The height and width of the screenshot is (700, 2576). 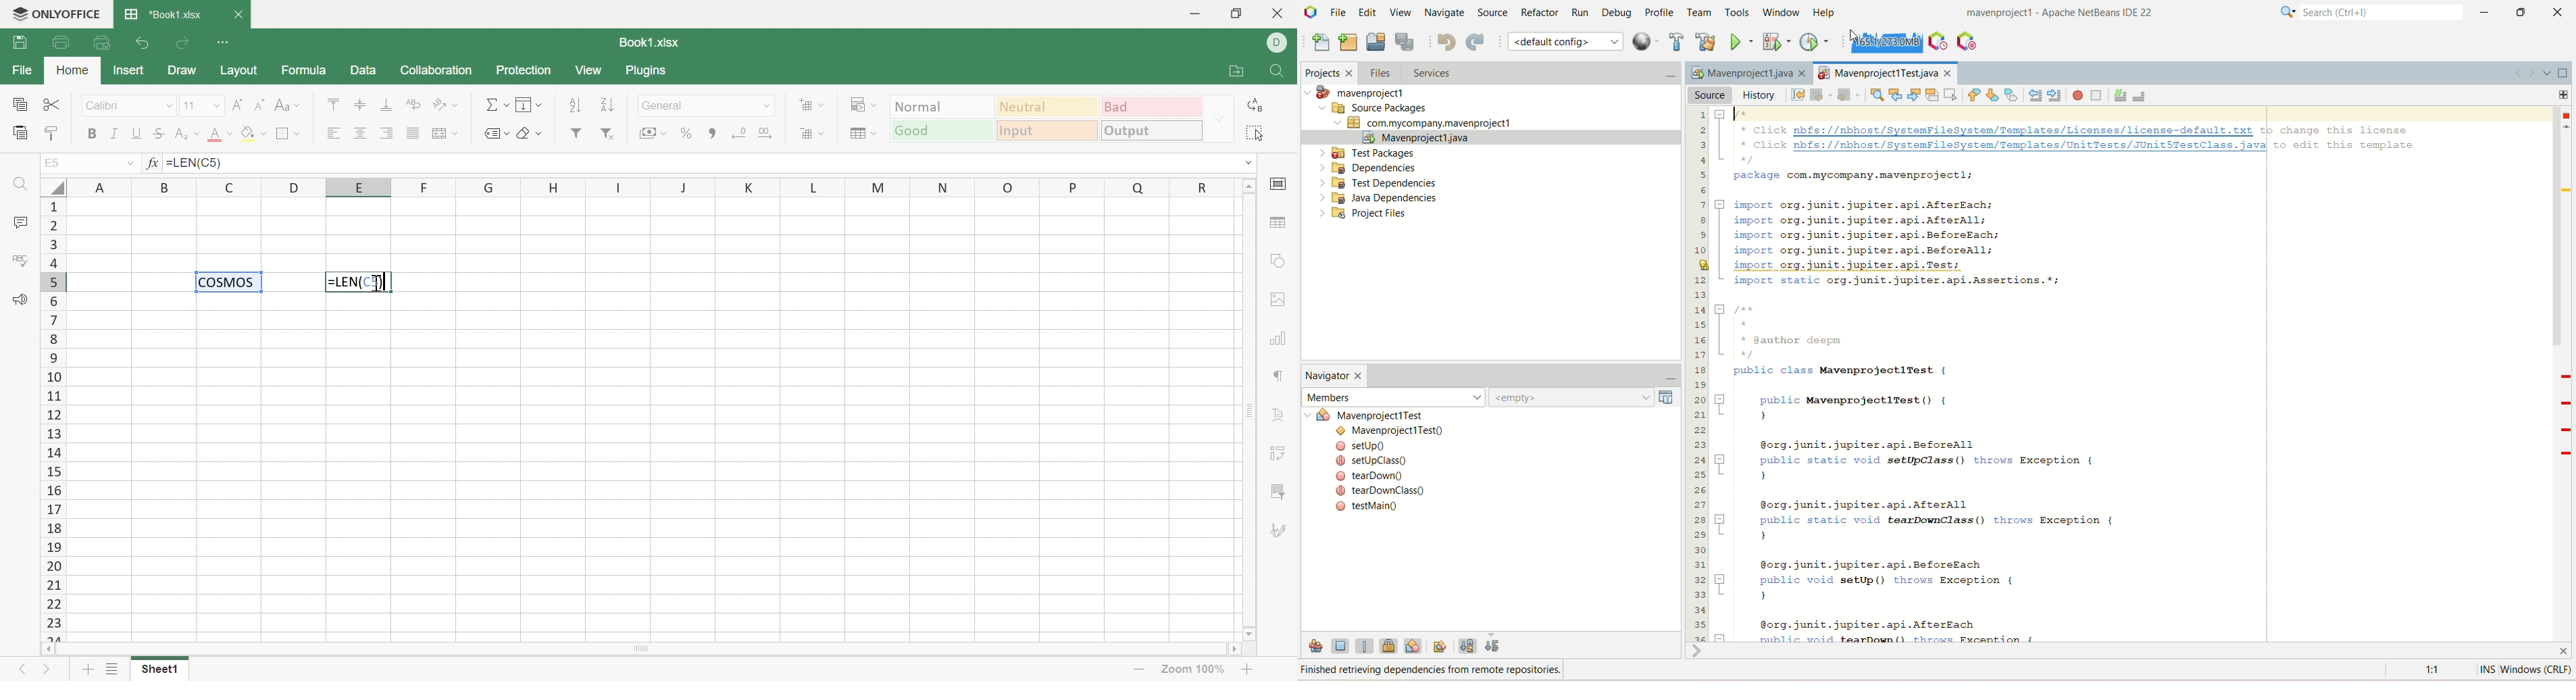 I want to click on Formula, so click(x=303, y=70).